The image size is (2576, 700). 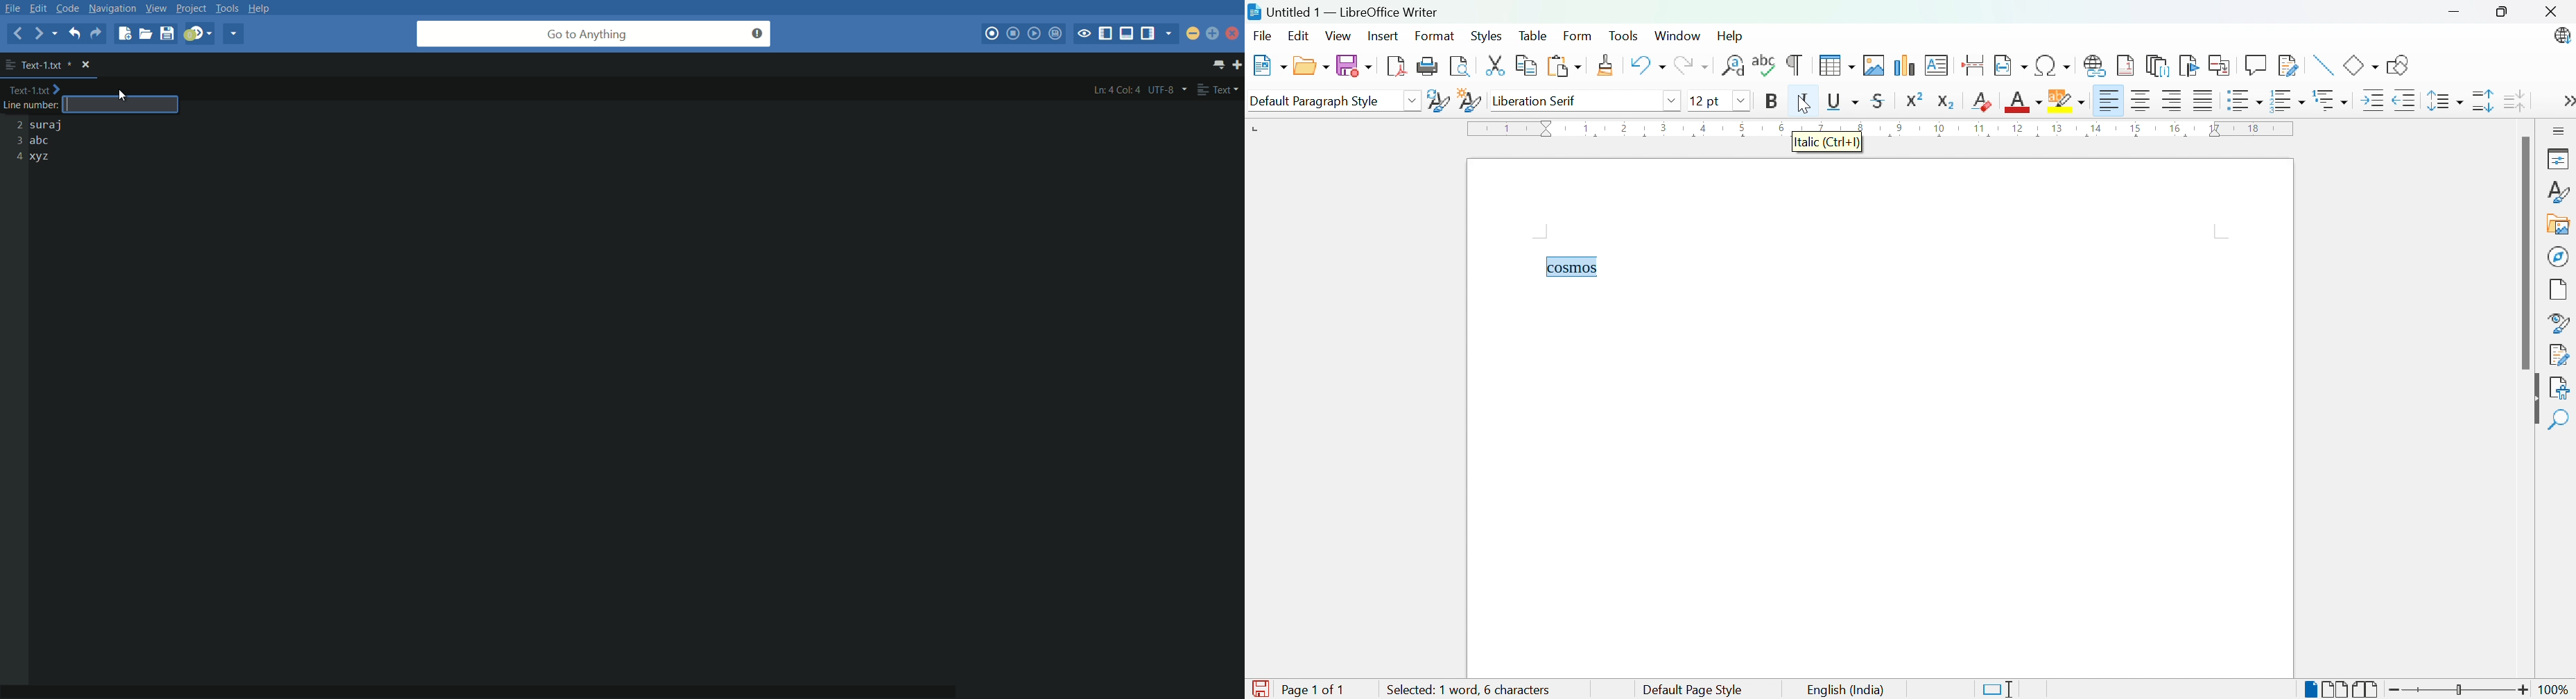 What do you see at coordinates (2405, 101) in the screenshot?
I see `Decrease indent` at bounding box center [2405, 101].